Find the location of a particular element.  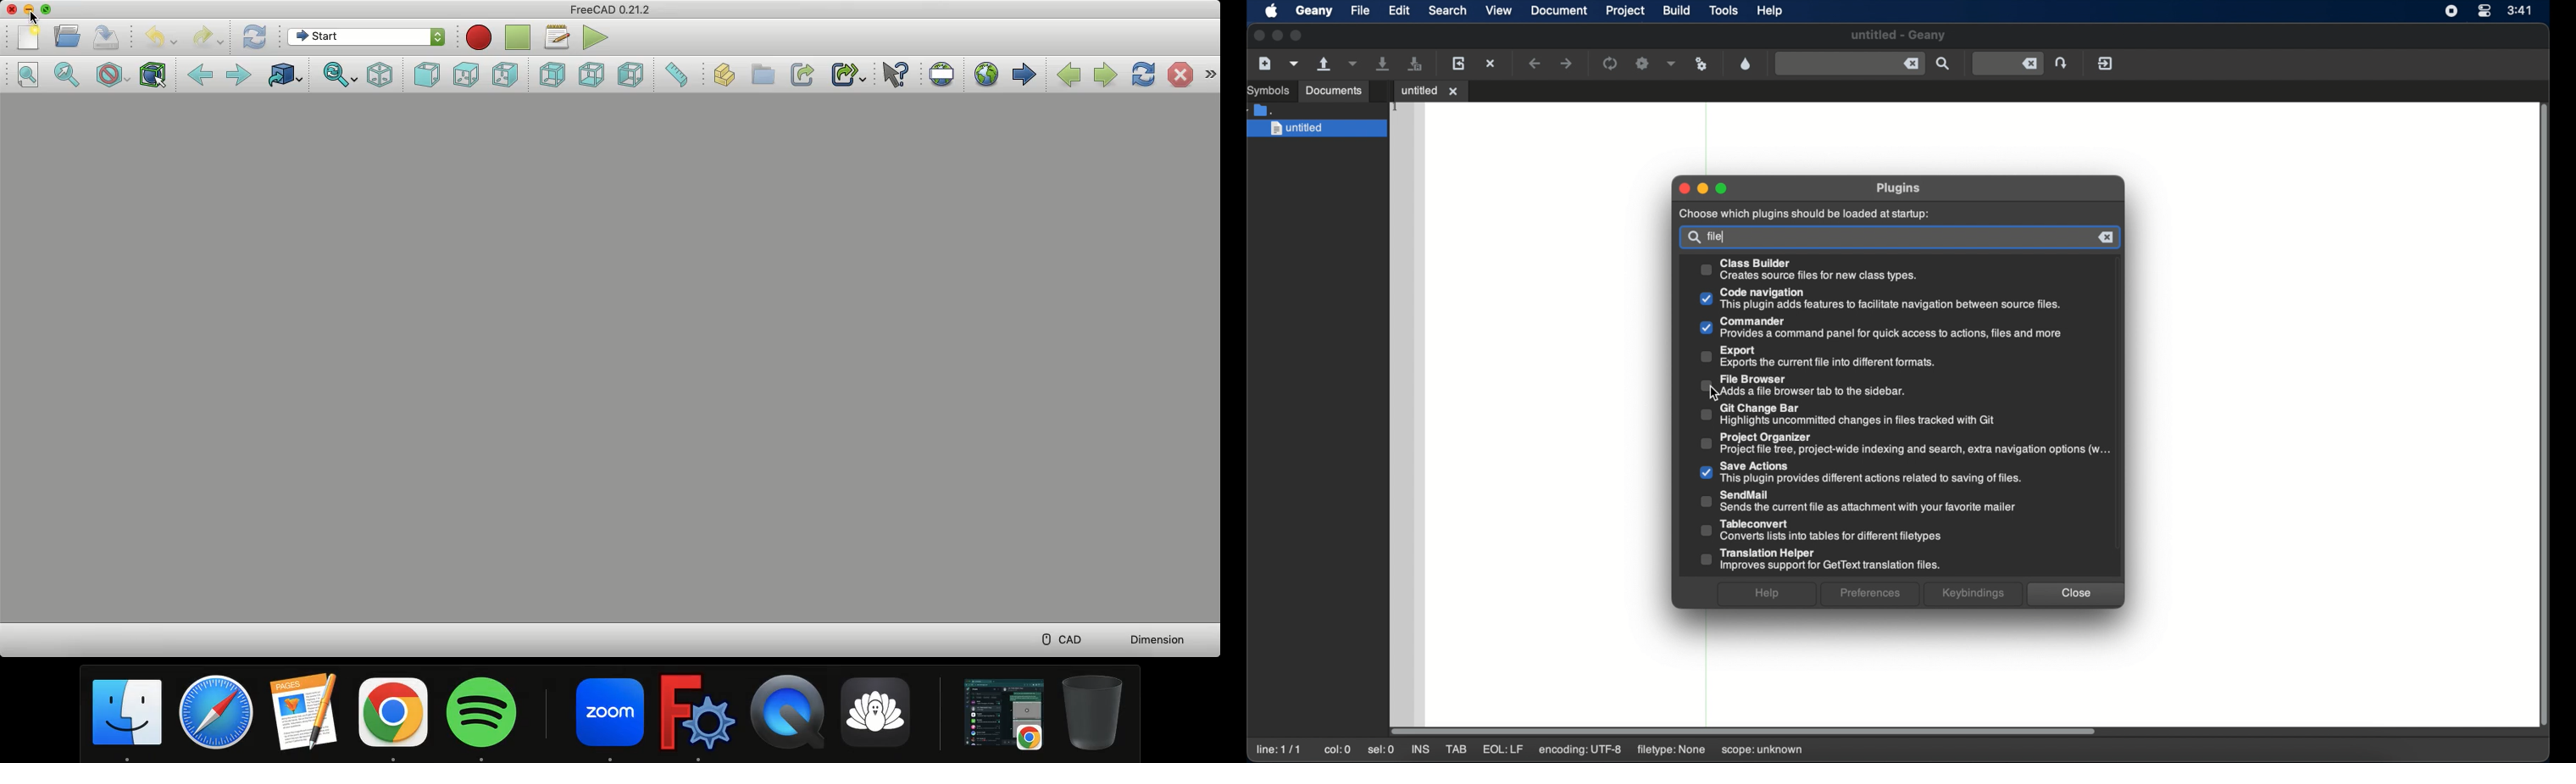

macros is located at coordinates (558, 36).